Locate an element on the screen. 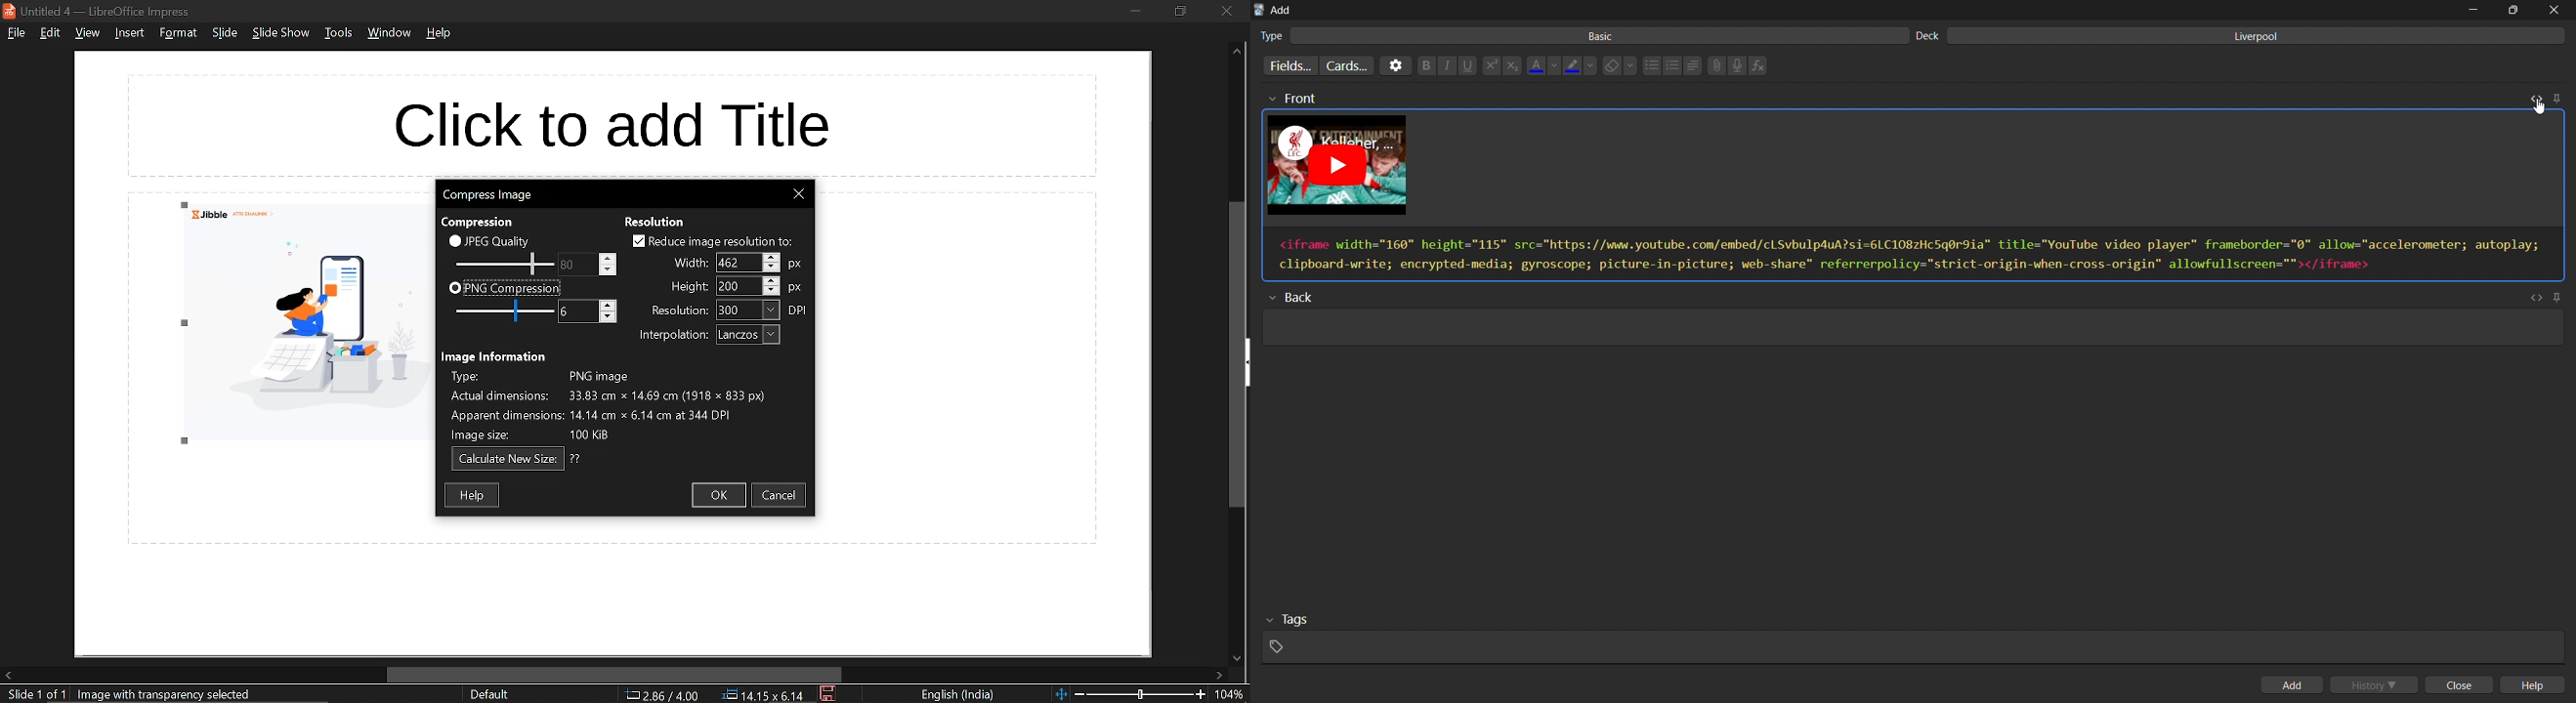 The height and width of the screenshot is (728, 2576). superscript is located at coordinates (1490, 66).